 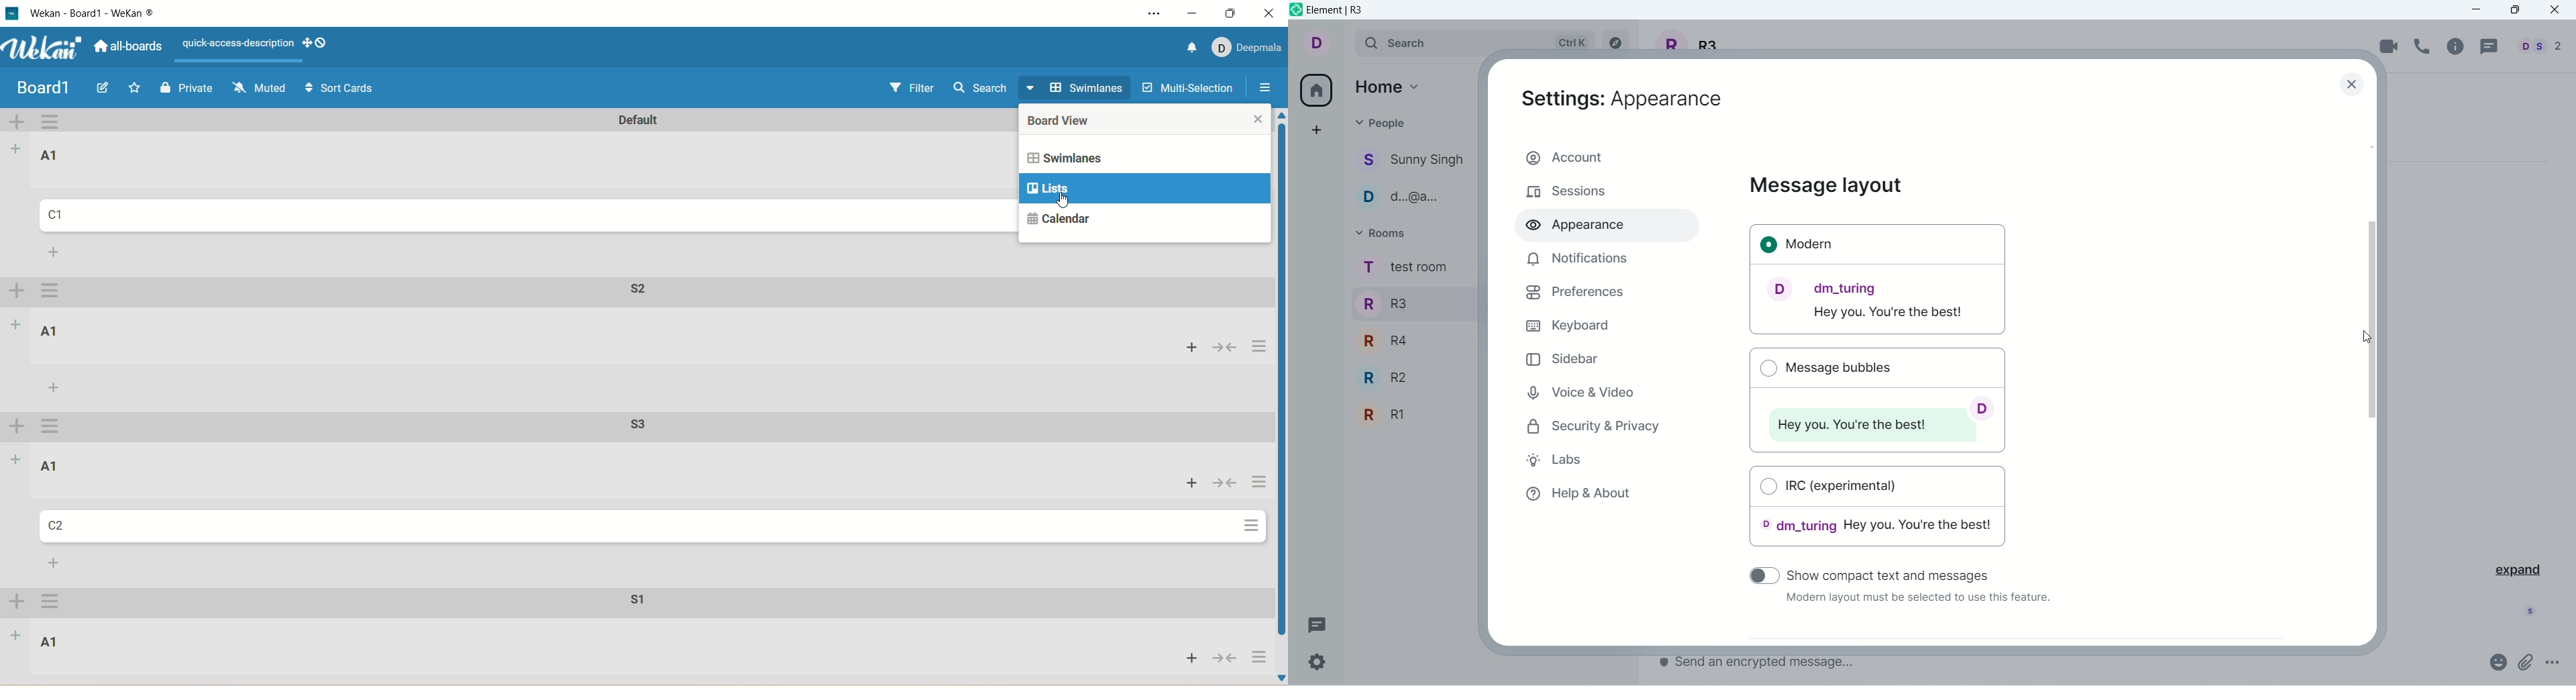 I want to click on list title, so click(x=50, y=330).